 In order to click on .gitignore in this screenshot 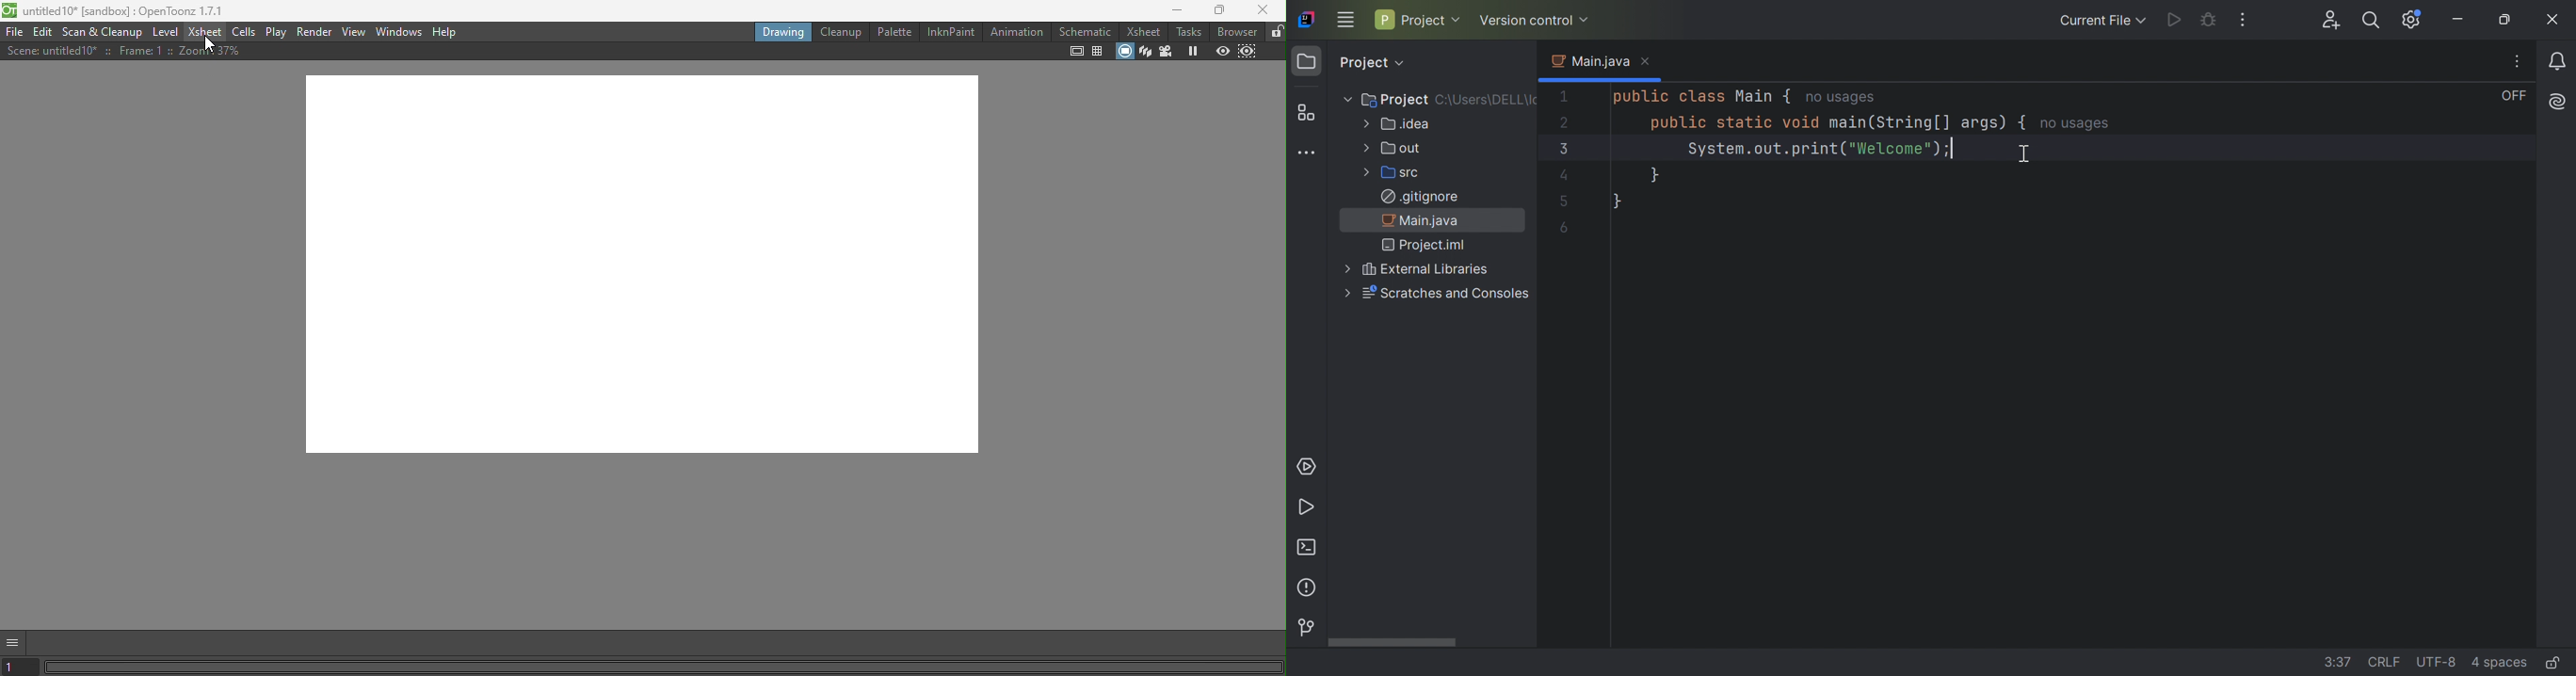, I will do `click(1419, 197)`.